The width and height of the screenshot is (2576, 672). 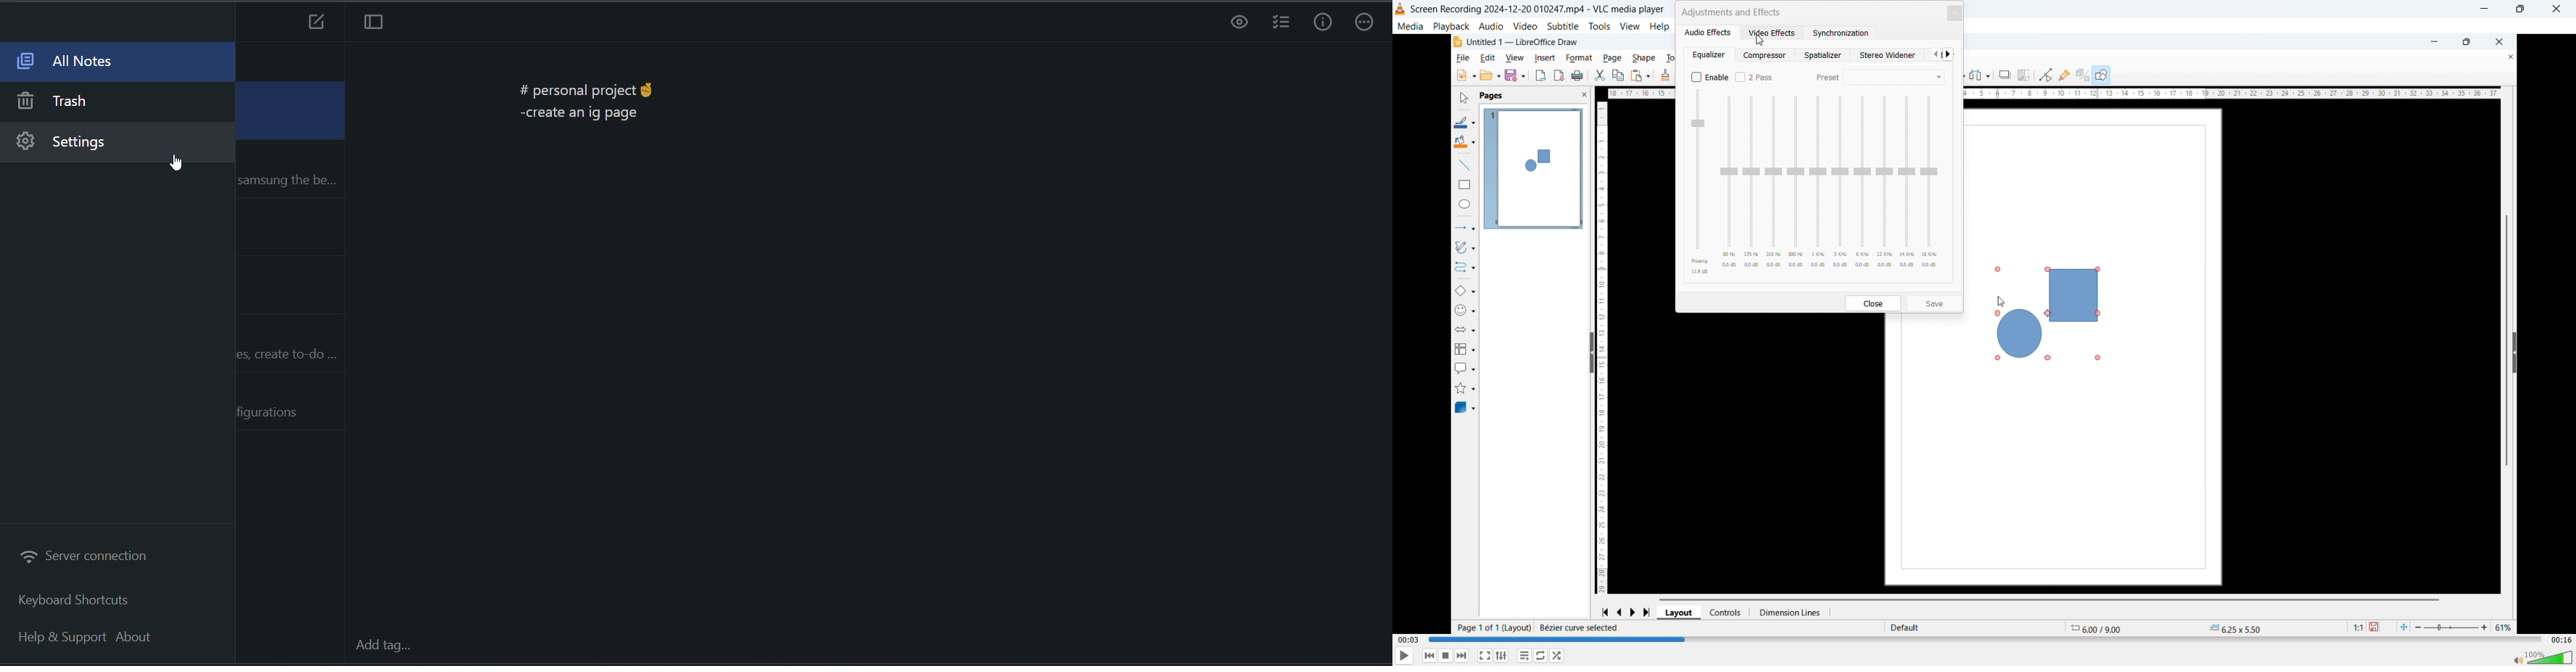 What do you see at coordinates (1325, 25) in the screenshot?
I see `info` at bounding box center [1325, 25].